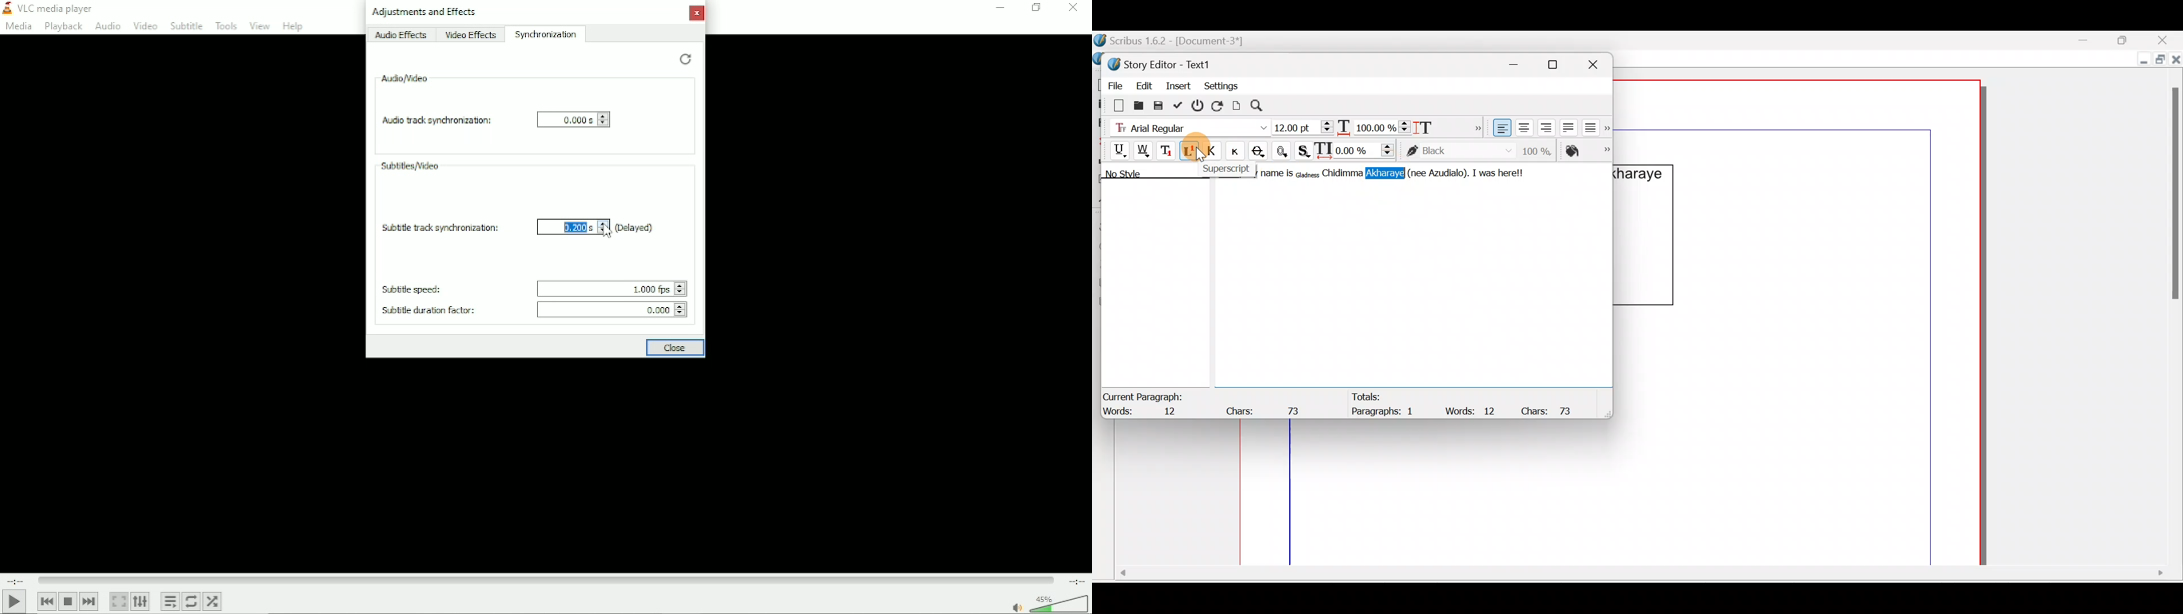  What do you see at coordinates (224, 26) in the screenshot?
I see `tools` at bounding box center [224, 26].